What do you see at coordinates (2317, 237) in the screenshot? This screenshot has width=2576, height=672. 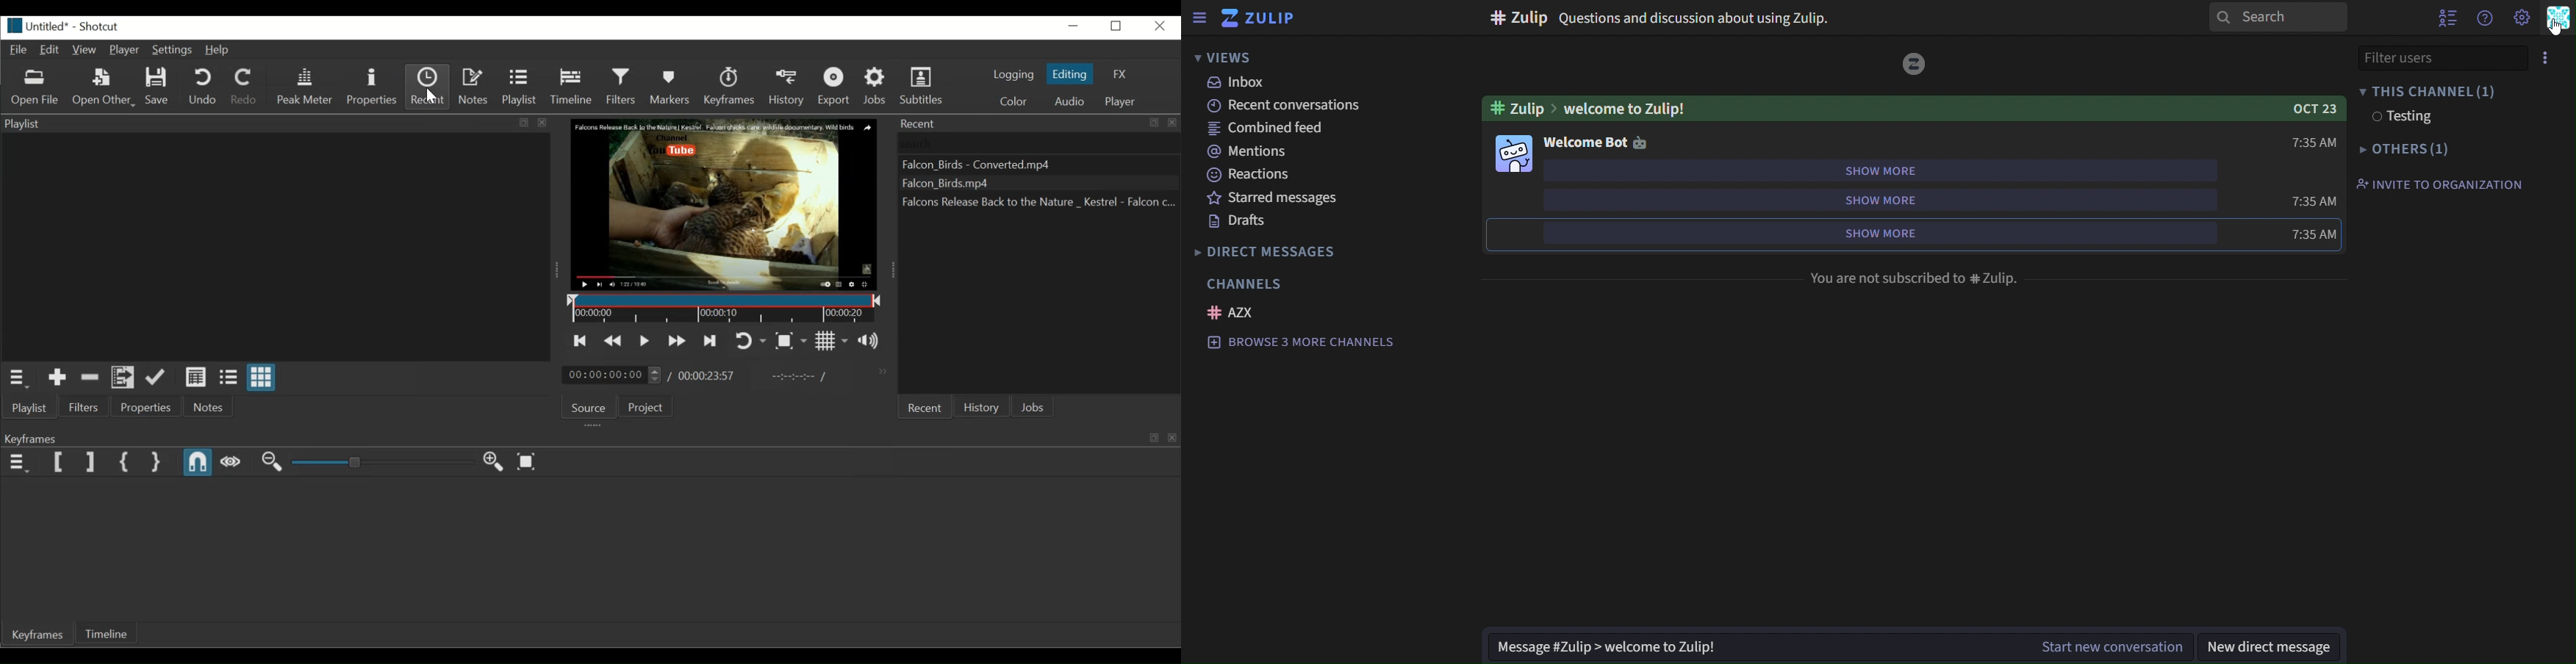 I see `time` at bounding box center [2317, 237].